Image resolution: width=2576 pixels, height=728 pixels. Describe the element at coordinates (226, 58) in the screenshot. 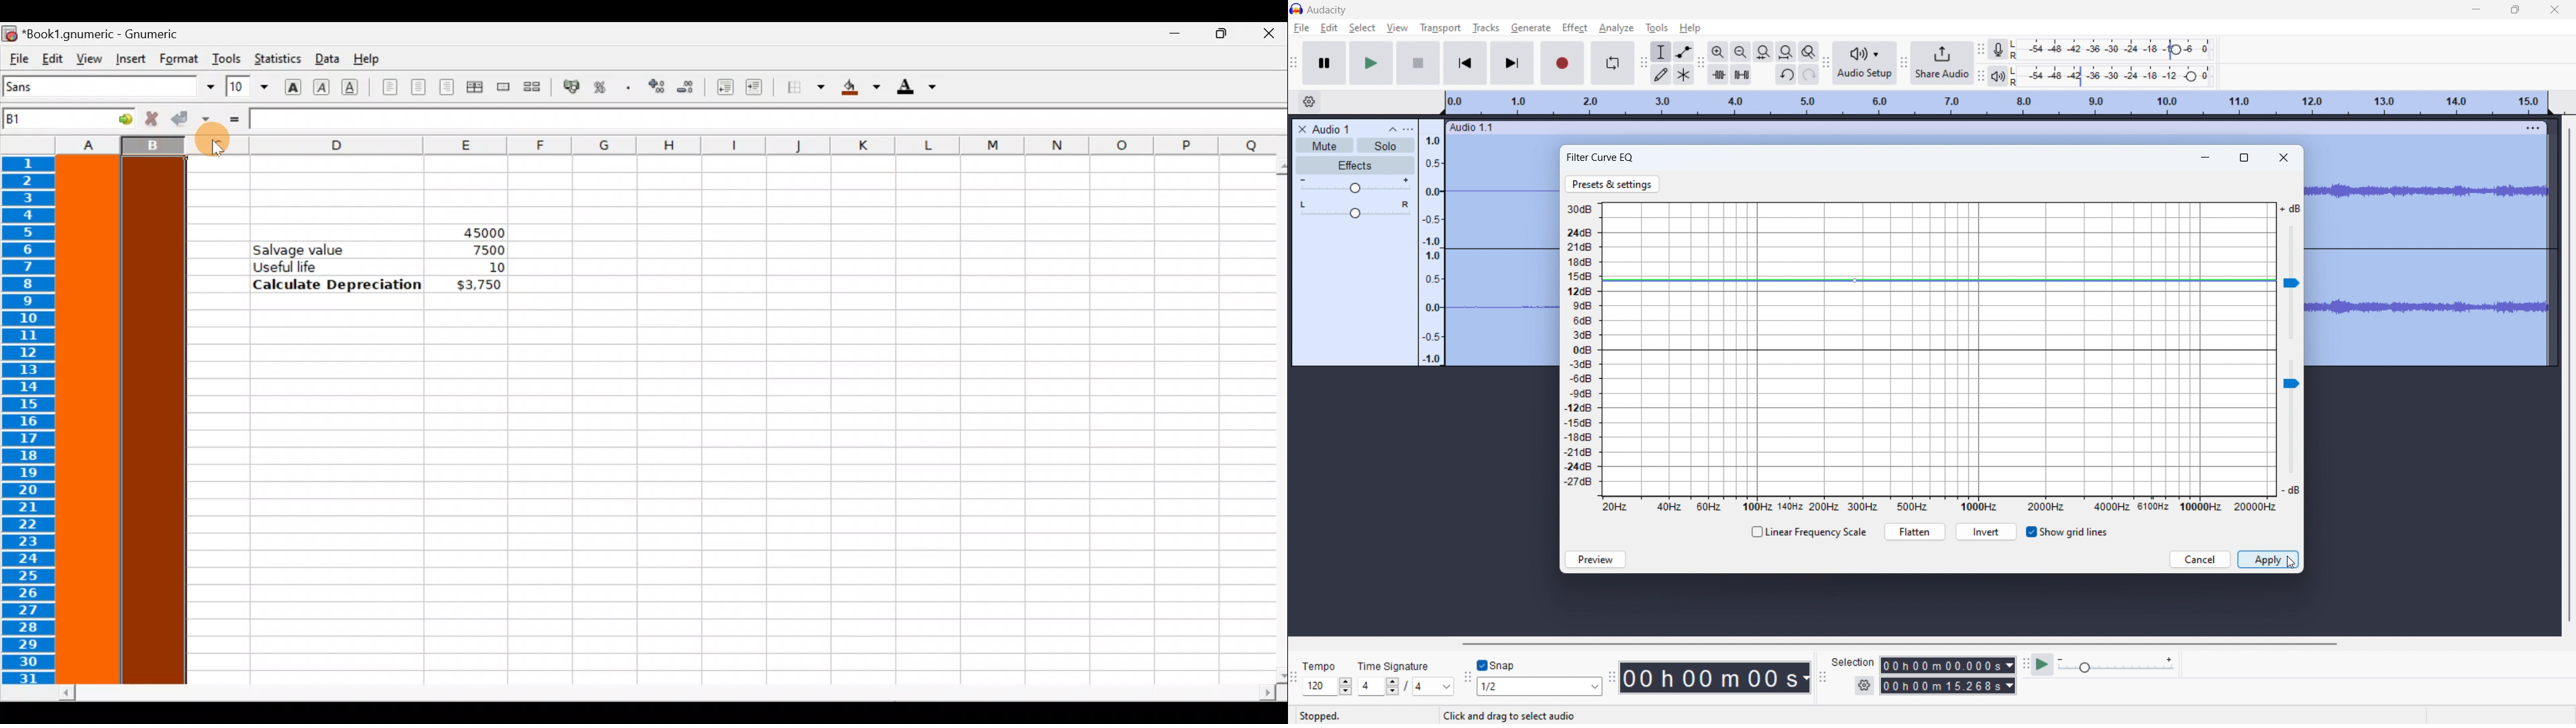

I see `Tools` at that location.